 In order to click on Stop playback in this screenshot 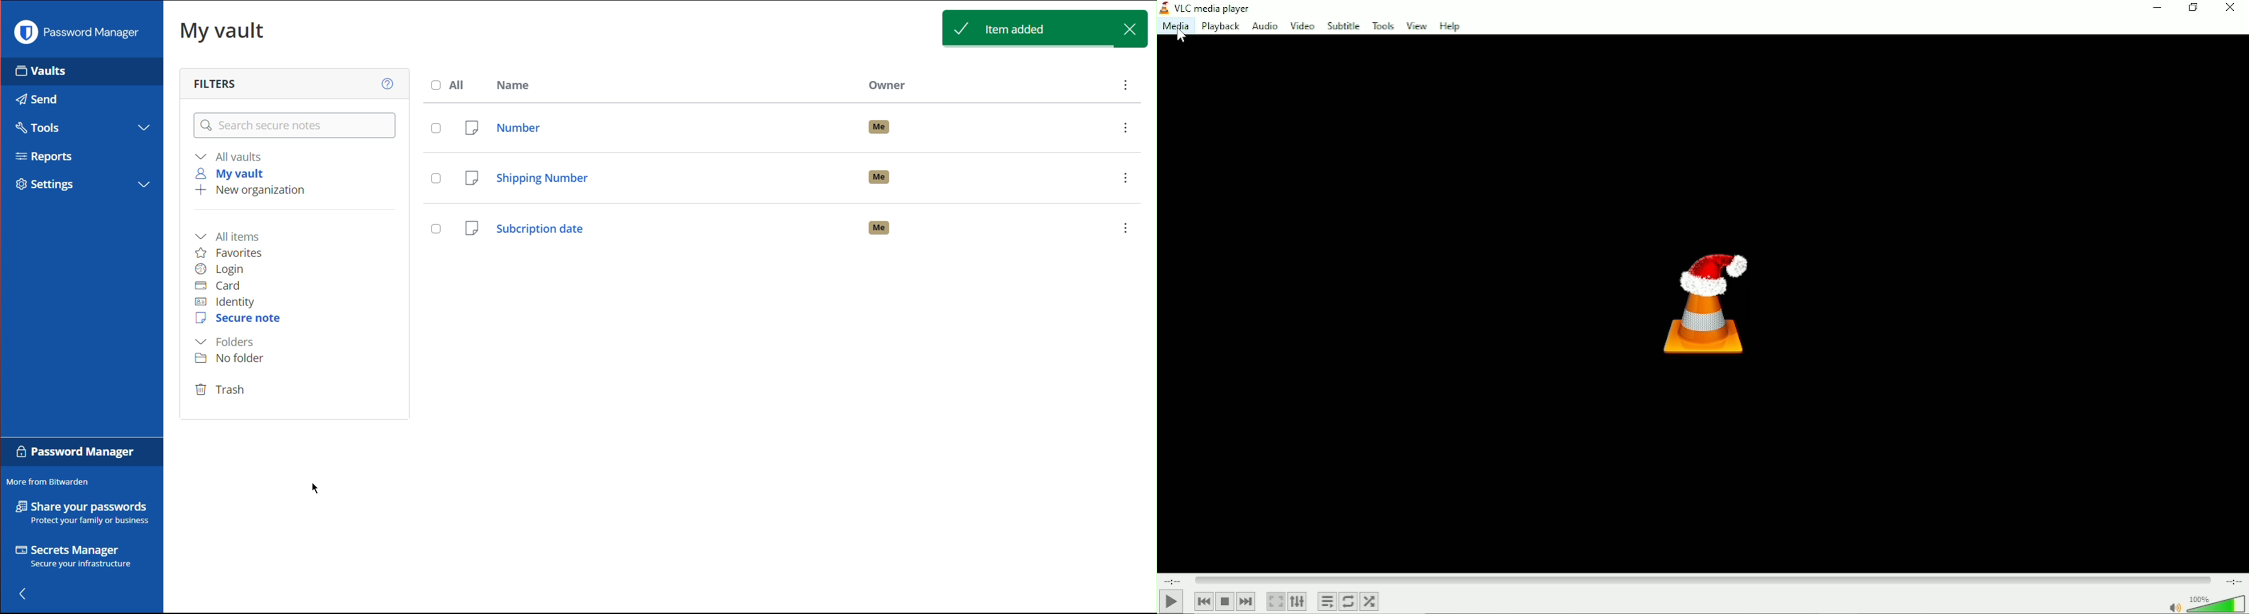, I will do `click(1225, 601)`.